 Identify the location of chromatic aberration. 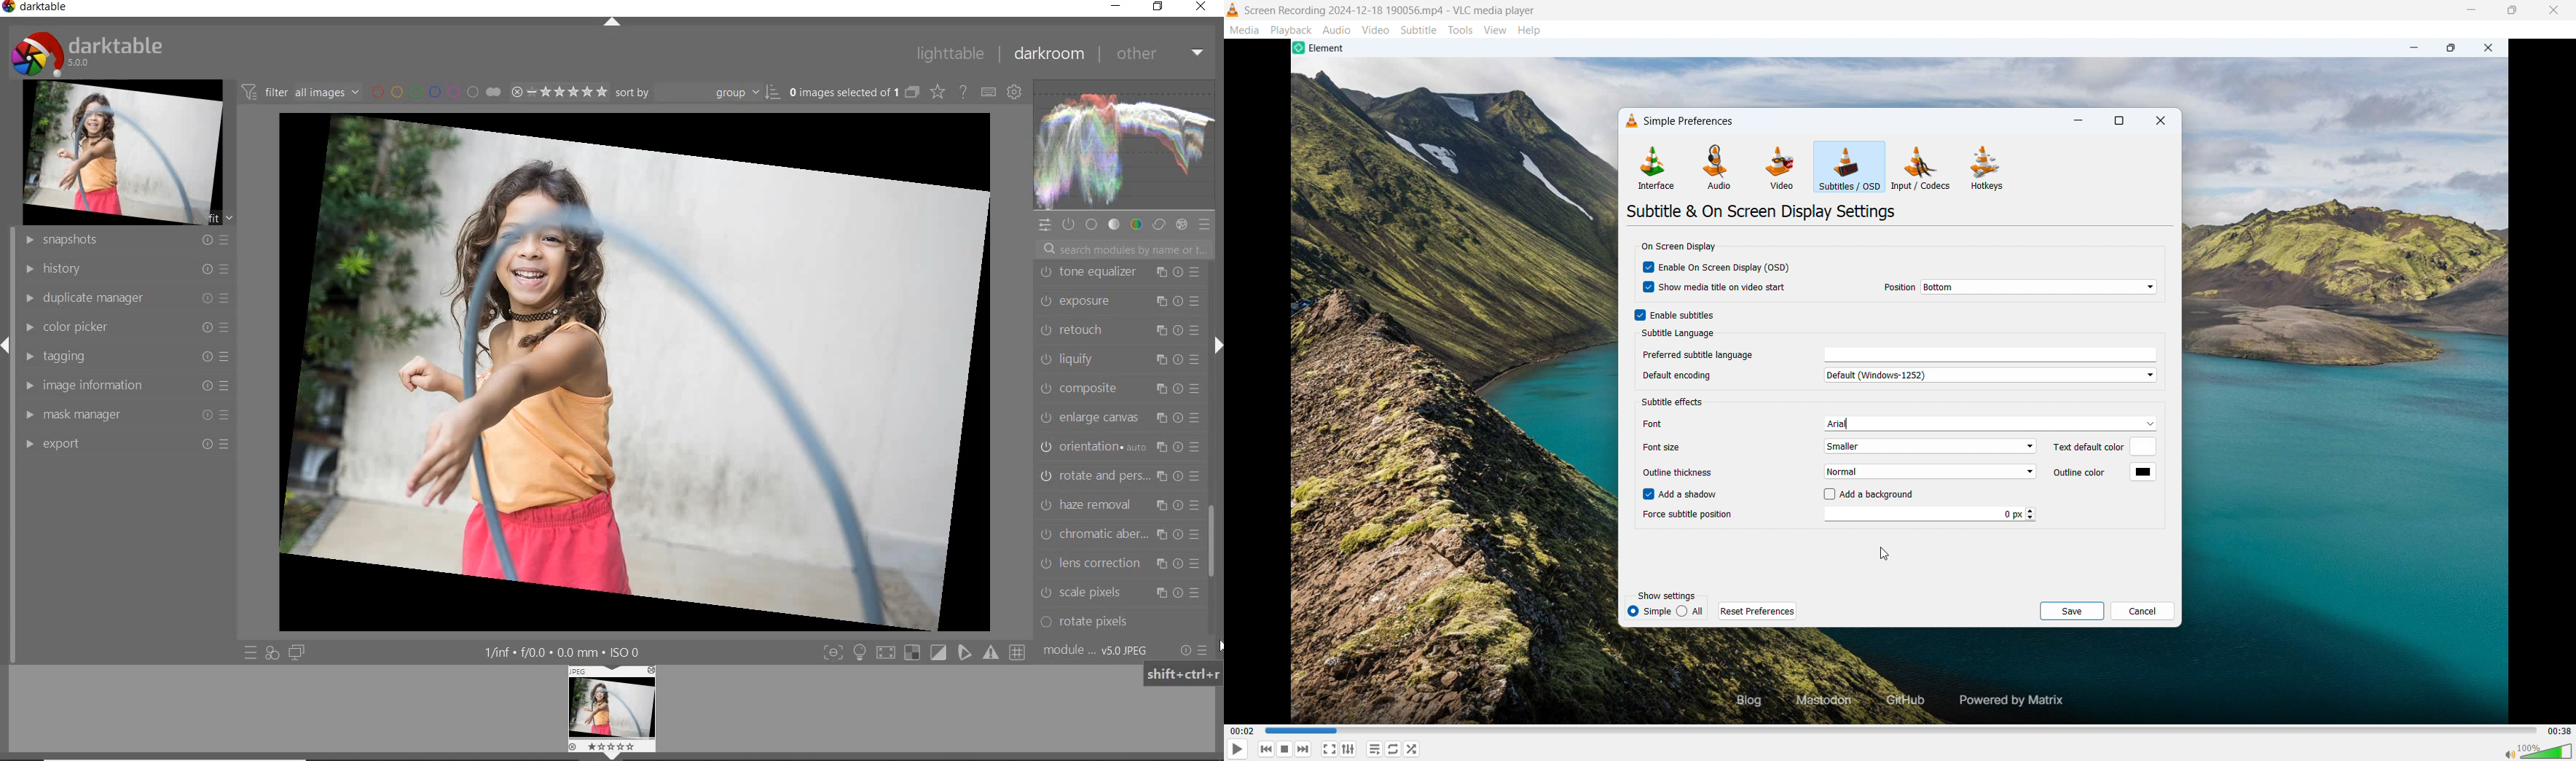
(1119, 534).